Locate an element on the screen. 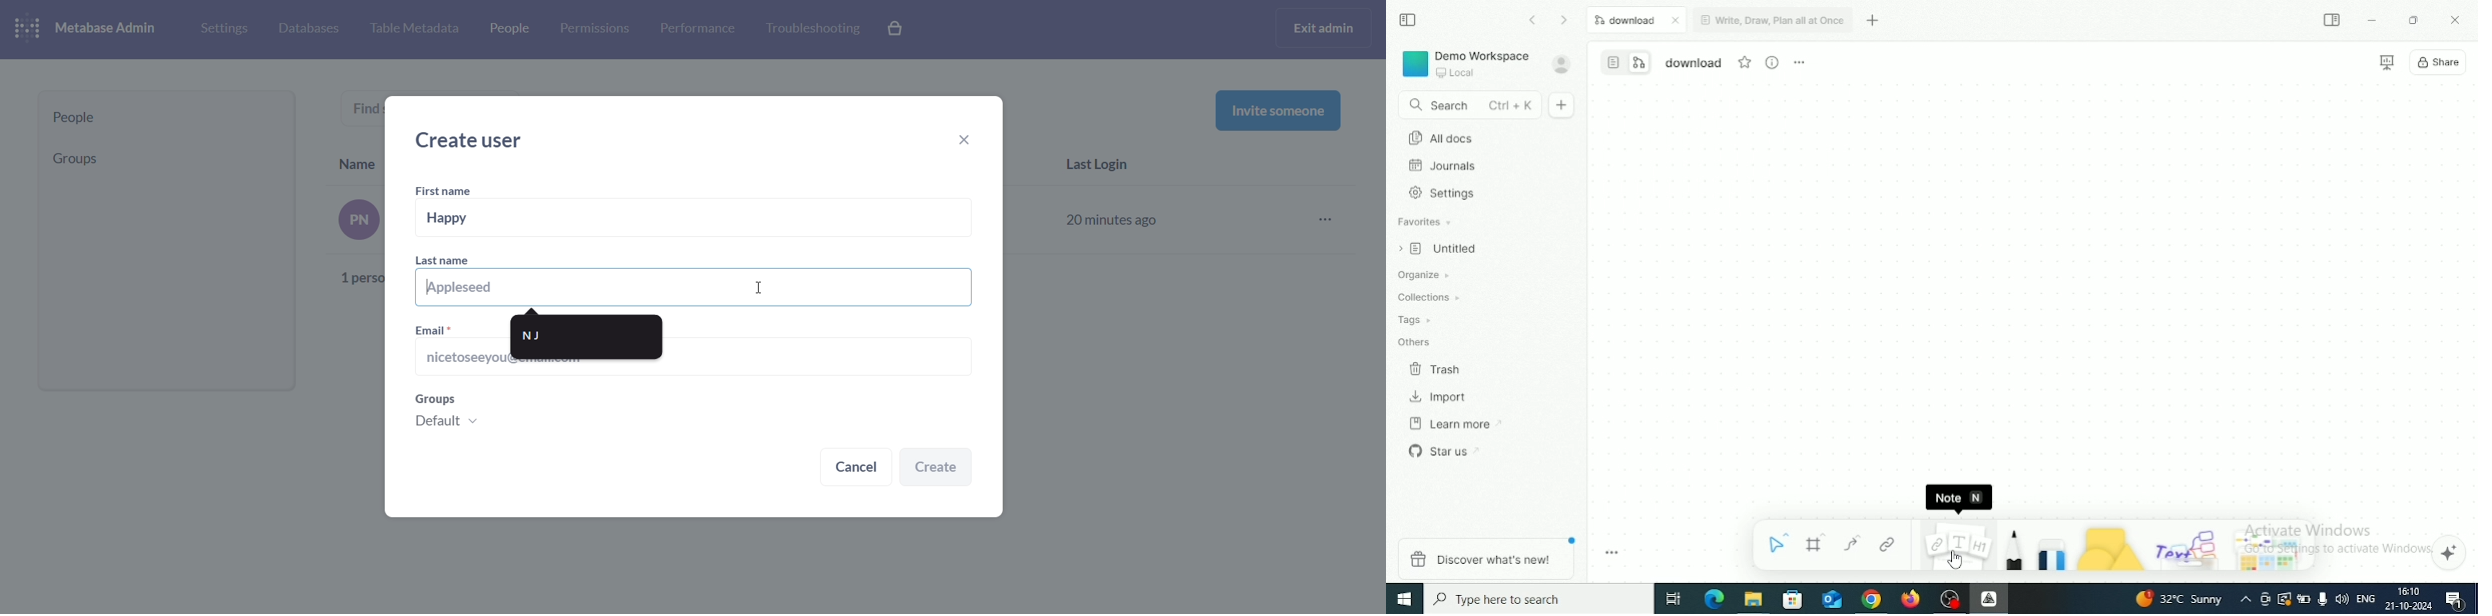  groups is located at coordinates (161, 158).